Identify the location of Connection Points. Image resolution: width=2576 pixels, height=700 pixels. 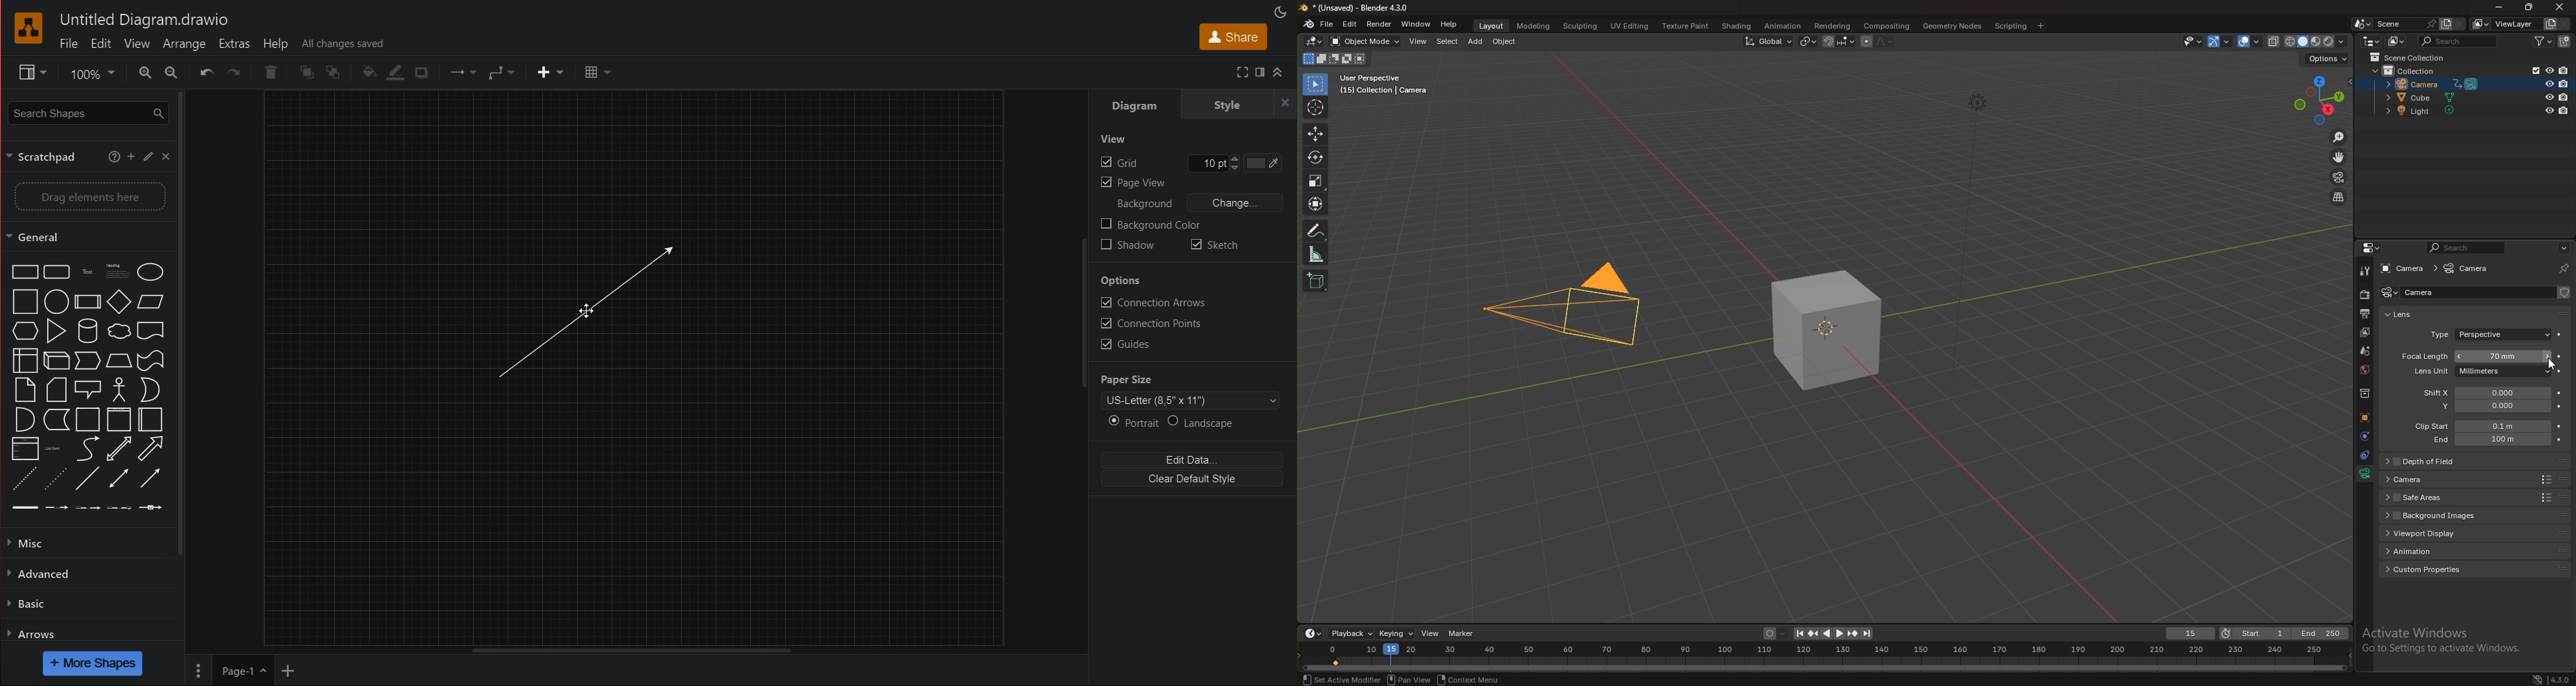
(1151, 324).